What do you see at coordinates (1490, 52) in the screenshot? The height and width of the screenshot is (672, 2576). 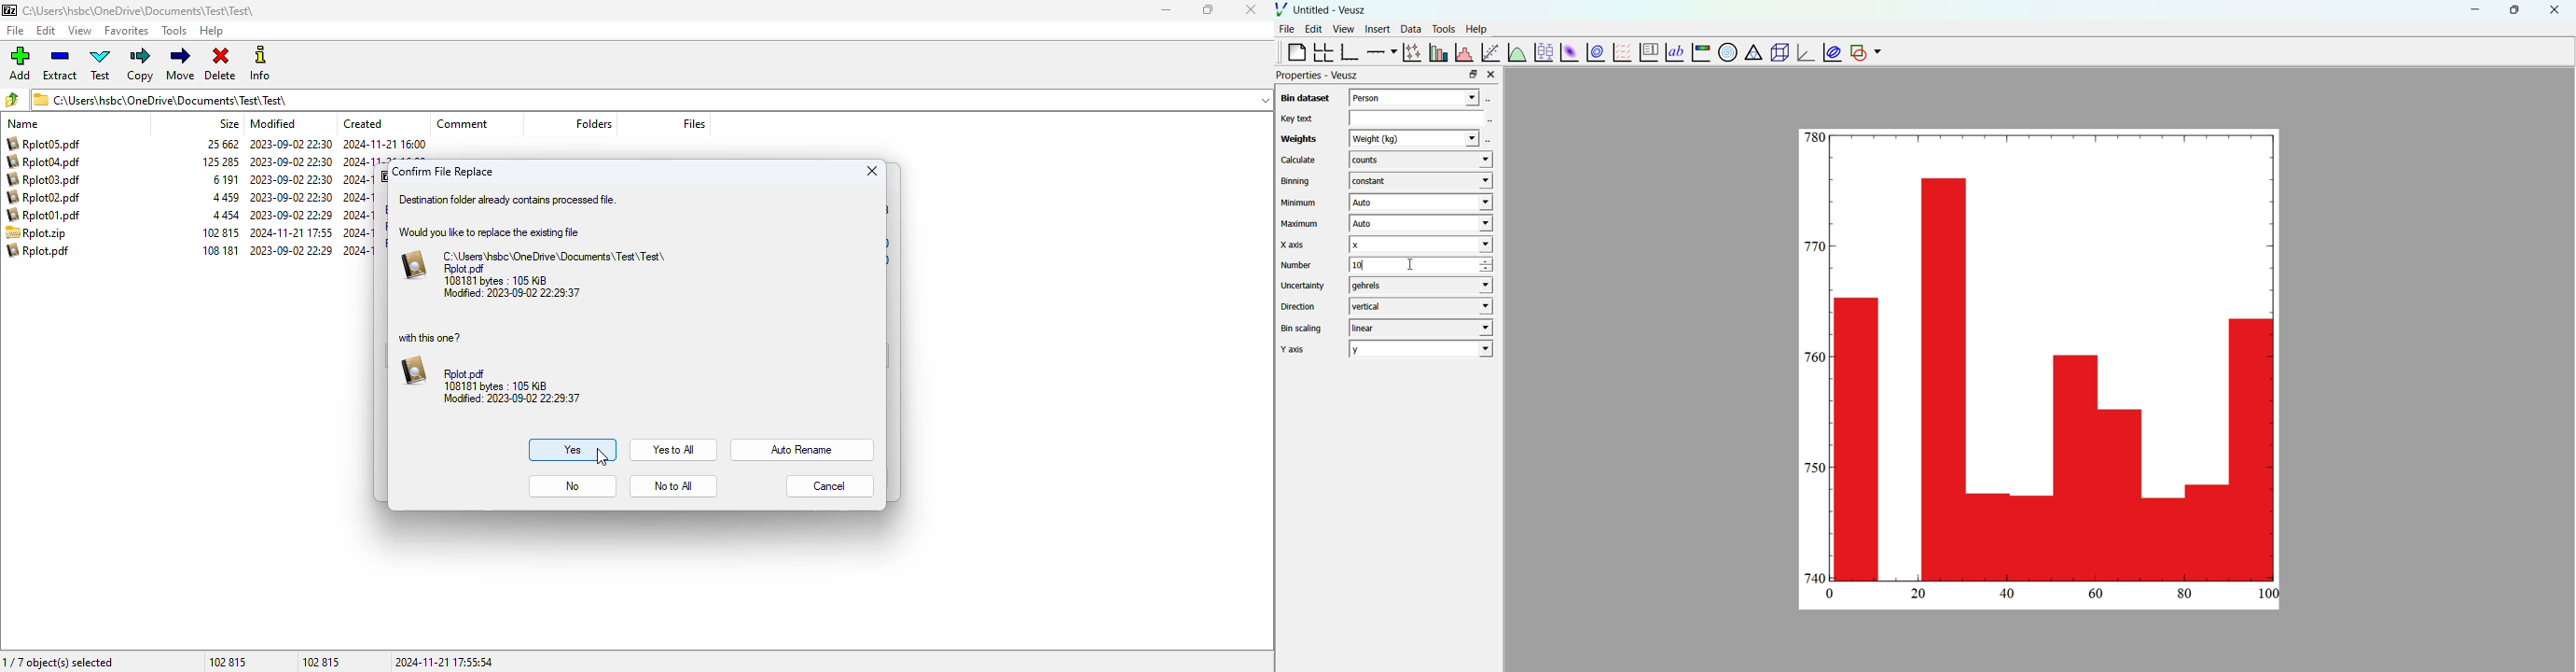 I see `fit a function to a date` at bounding box center [1490, 52].